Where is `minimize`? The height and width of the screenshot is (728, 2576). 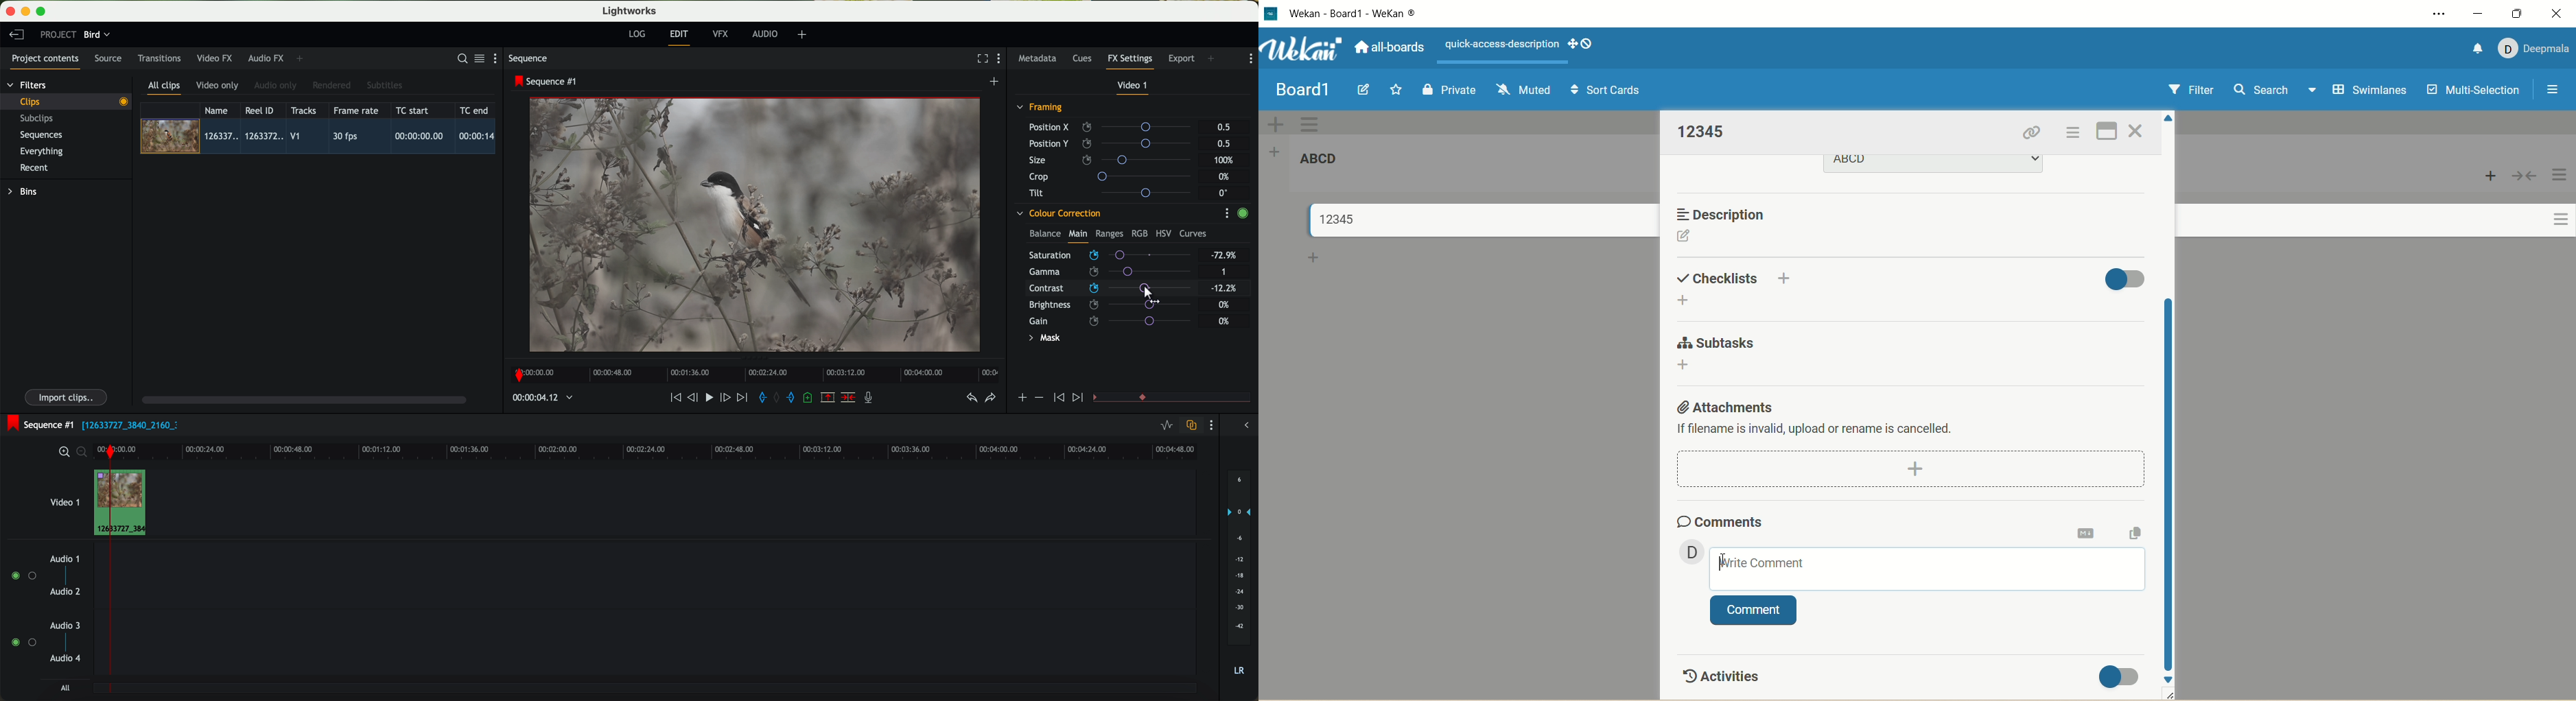
minimize is located at coordinates (2477, 14).